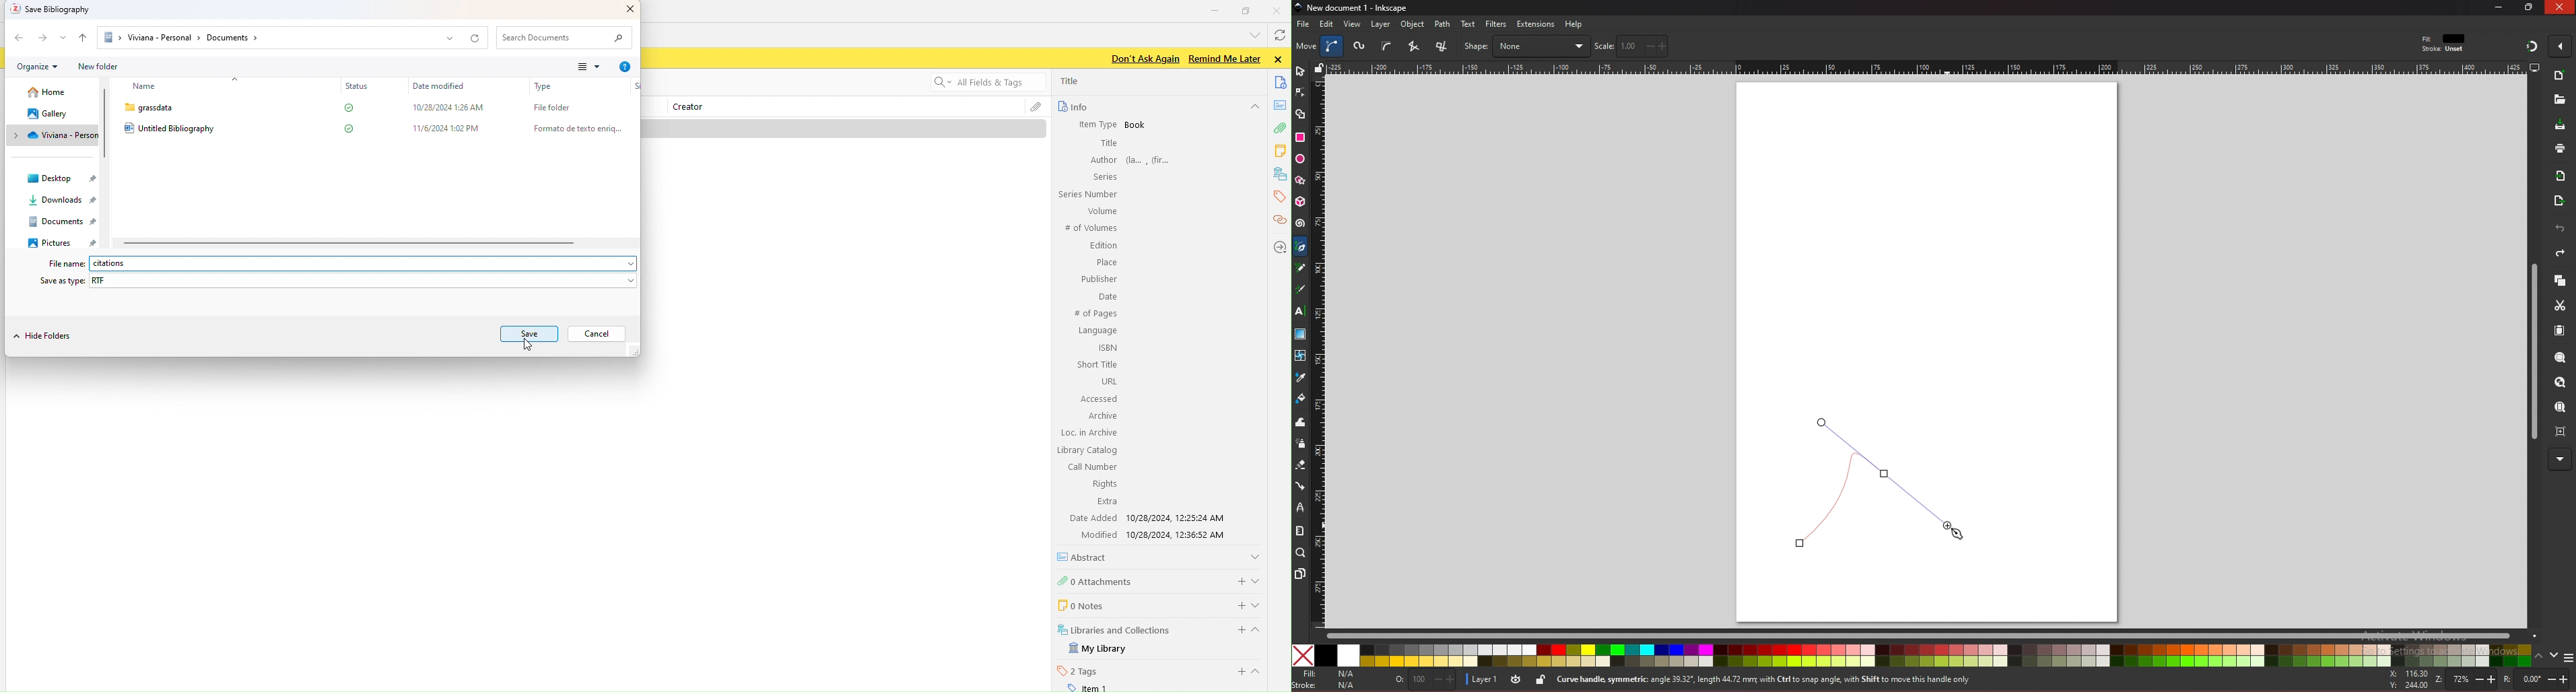  What do you see at coordinates (1279, 10) in the screenshot?
I see `Close` at bounding box center [1279, 10].